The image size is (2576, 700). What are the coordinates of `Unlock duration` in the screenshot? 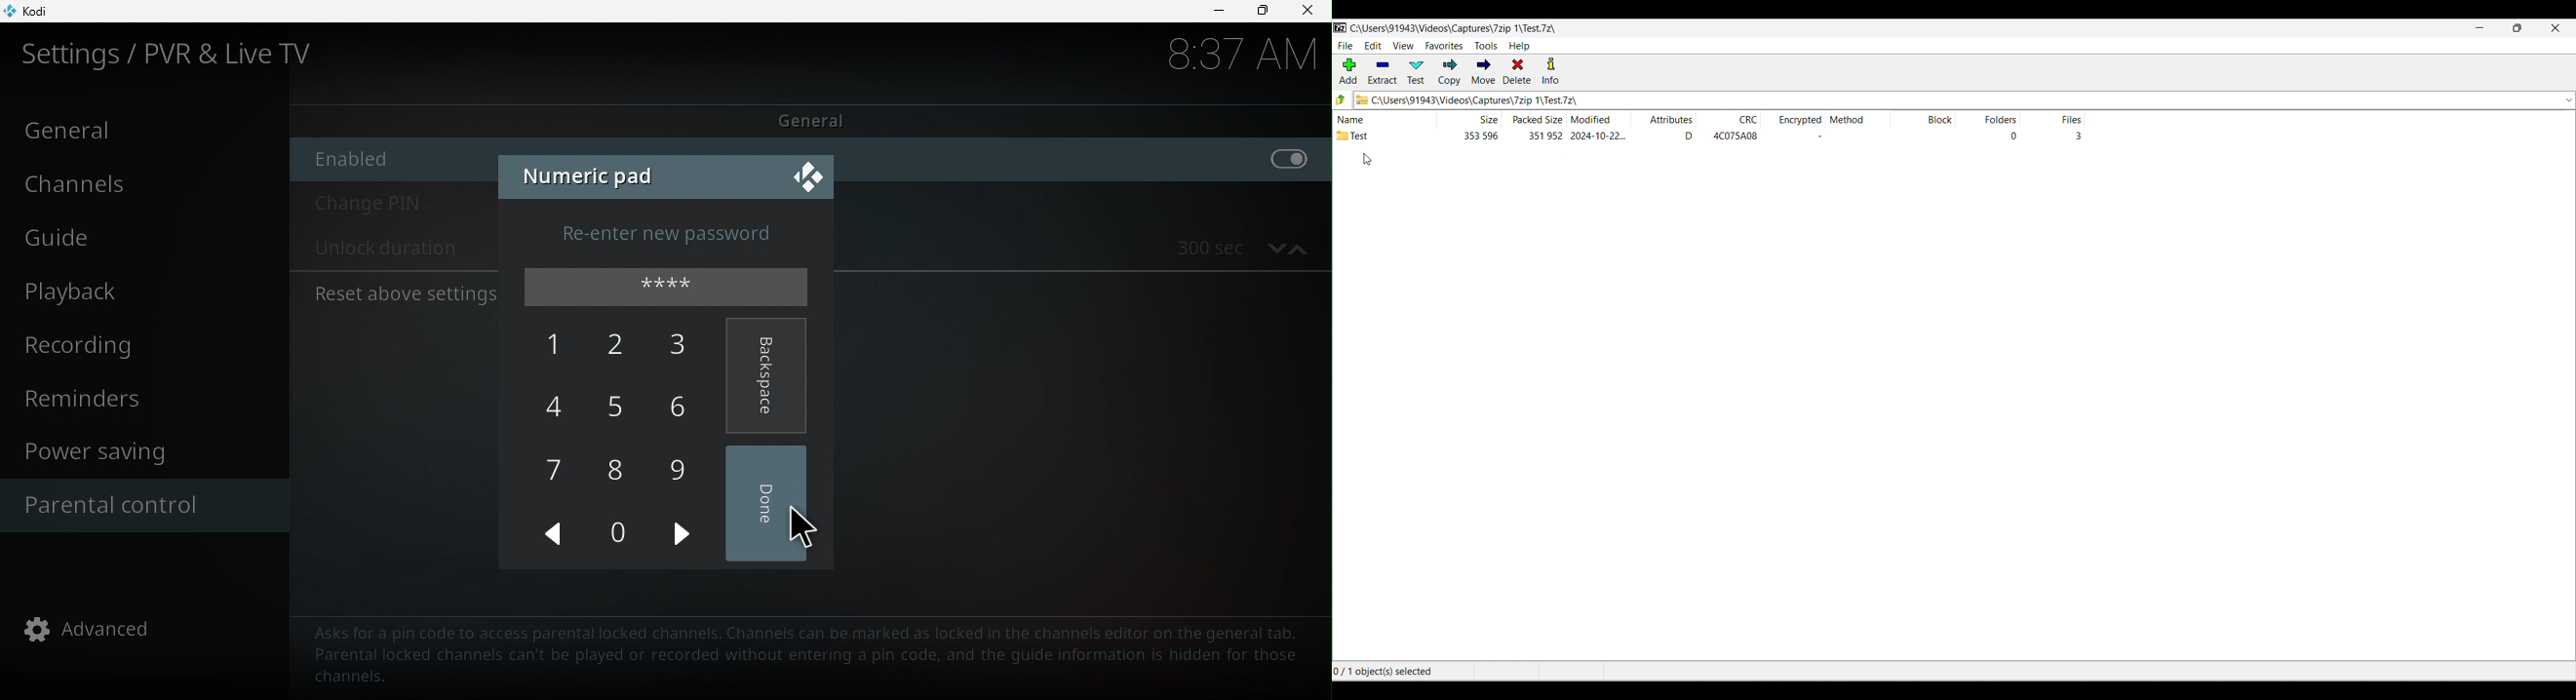 It's located at (385, 251).